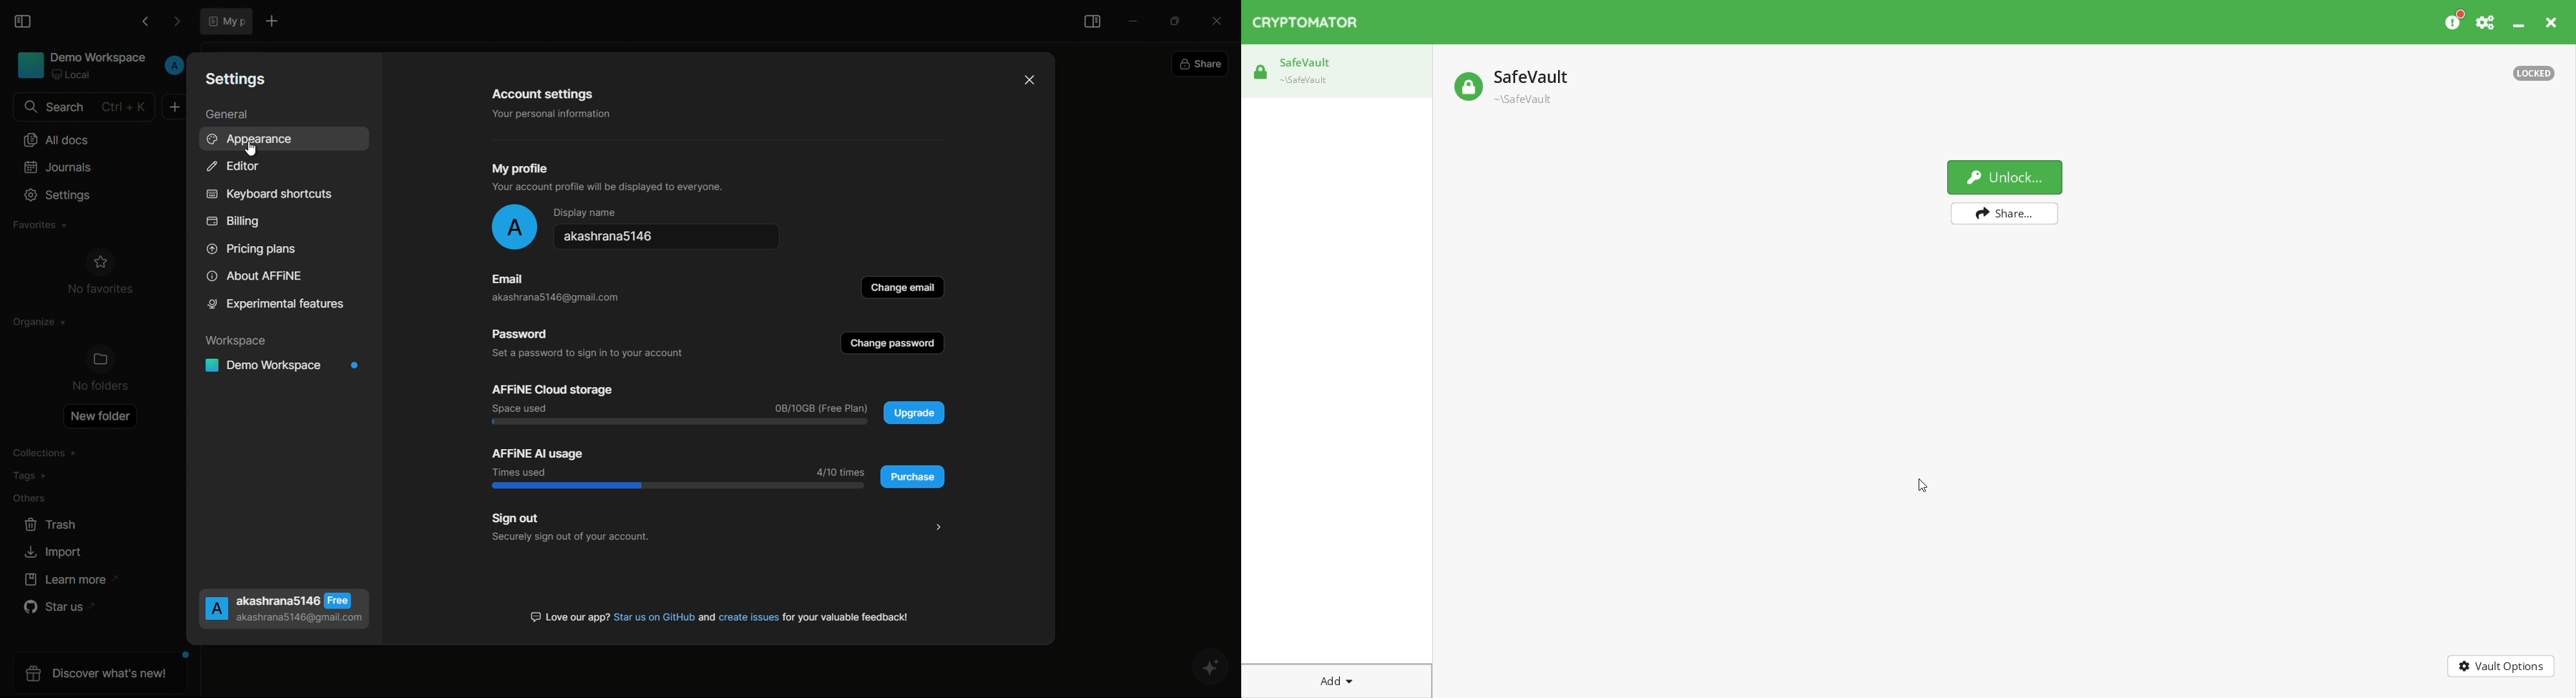  Describe the element at coordinates (231, 166) in the screenshot. I see `editor` at that location.